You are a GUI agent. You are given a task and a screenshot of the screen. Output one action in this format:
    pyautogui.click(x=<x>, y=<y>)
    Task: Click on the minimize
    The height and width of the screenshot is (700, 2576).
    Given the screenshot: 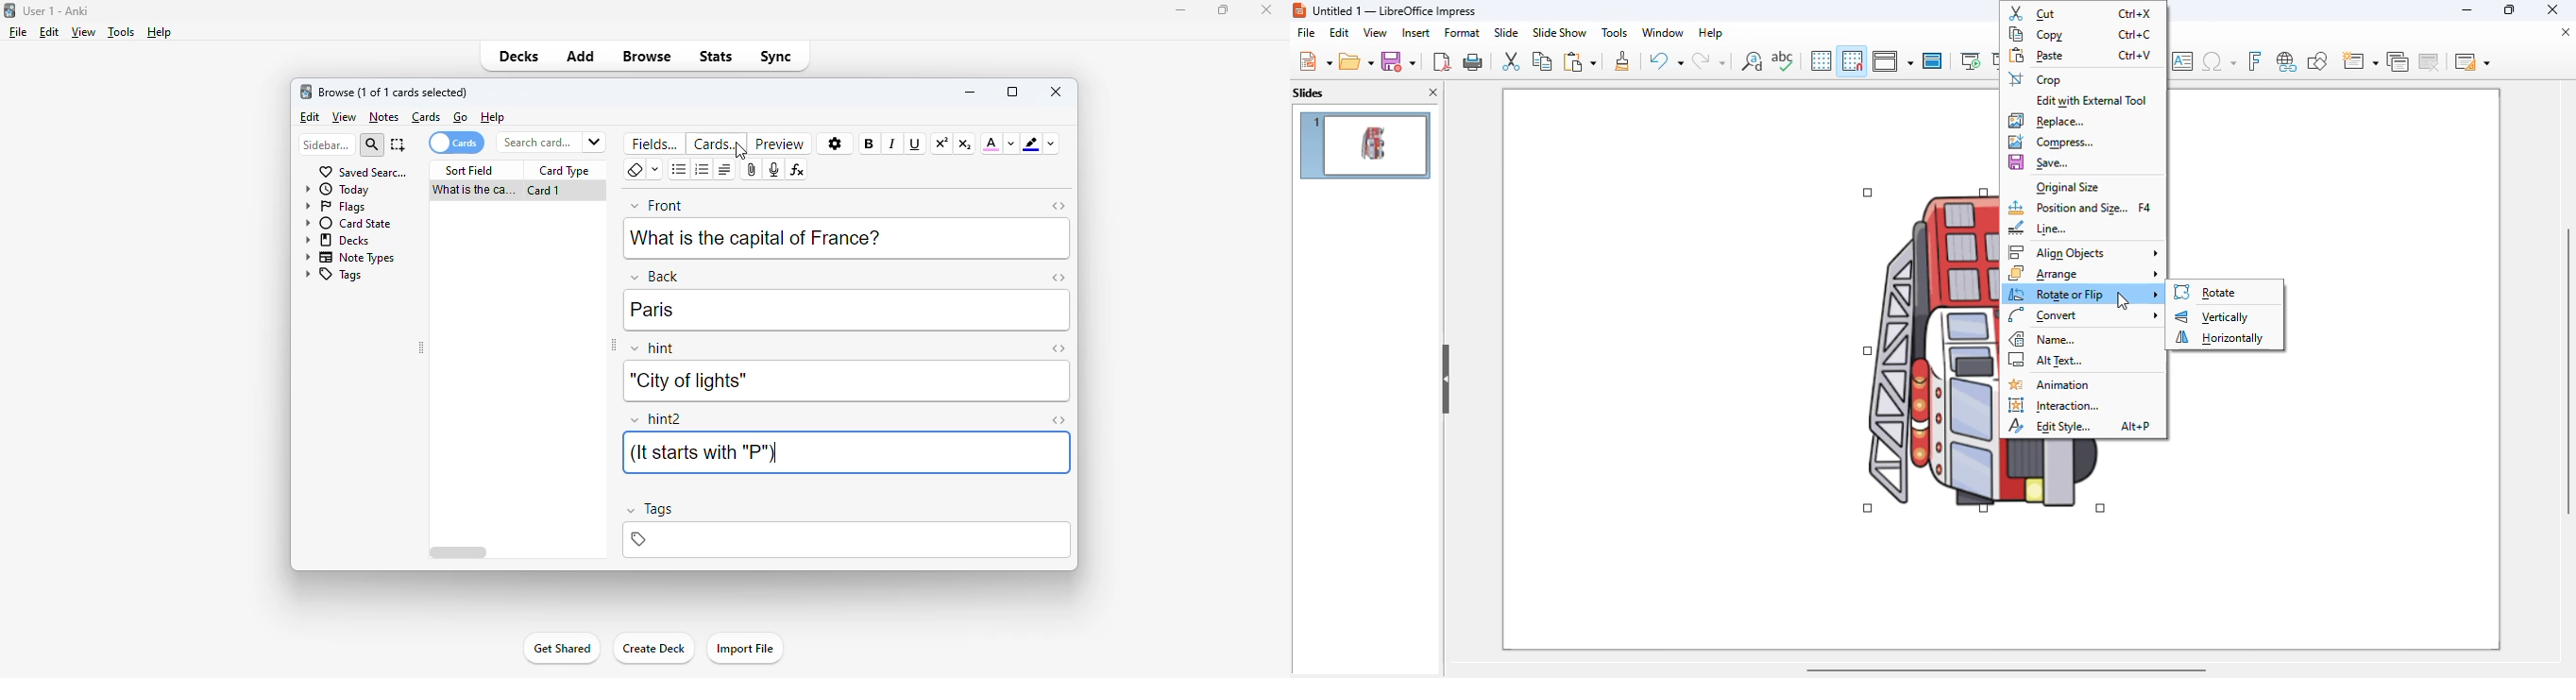 What is the action you would take?
    pyautogui.click(x=2468, y=9)
    